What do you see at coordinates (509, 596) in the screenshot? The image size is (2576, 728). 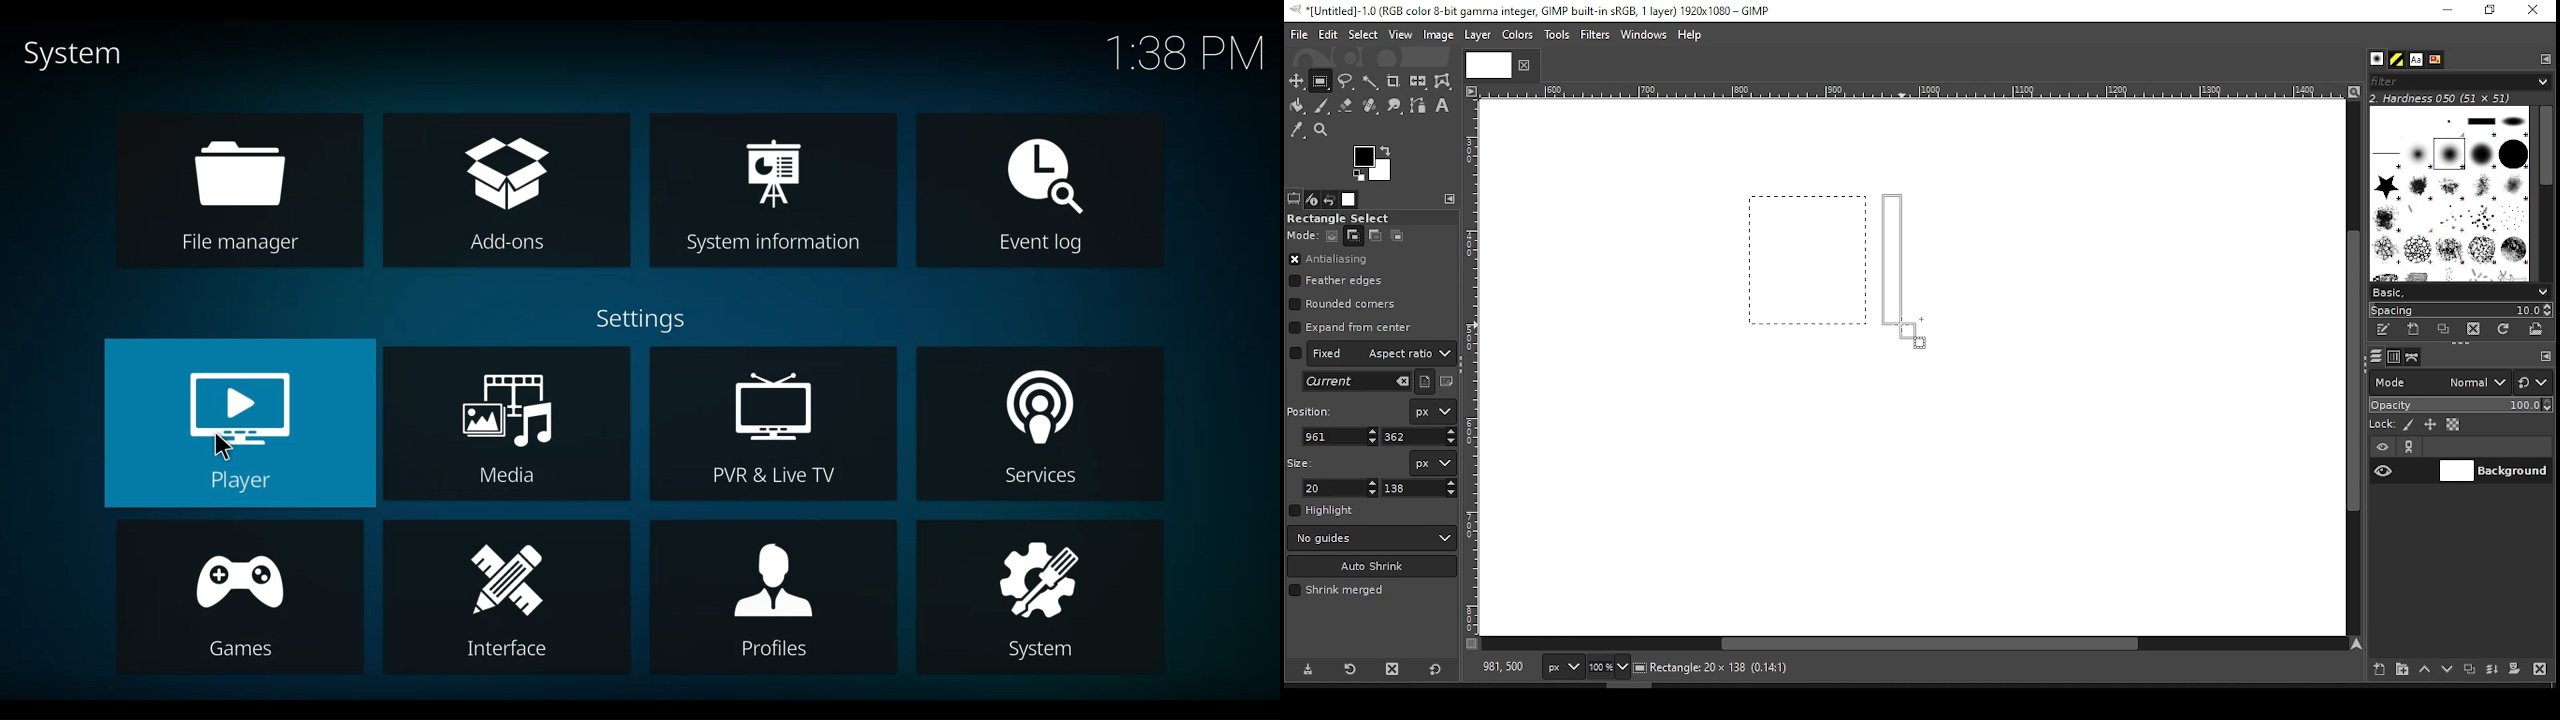 I see `Interface` at bounding box center [509, 596].